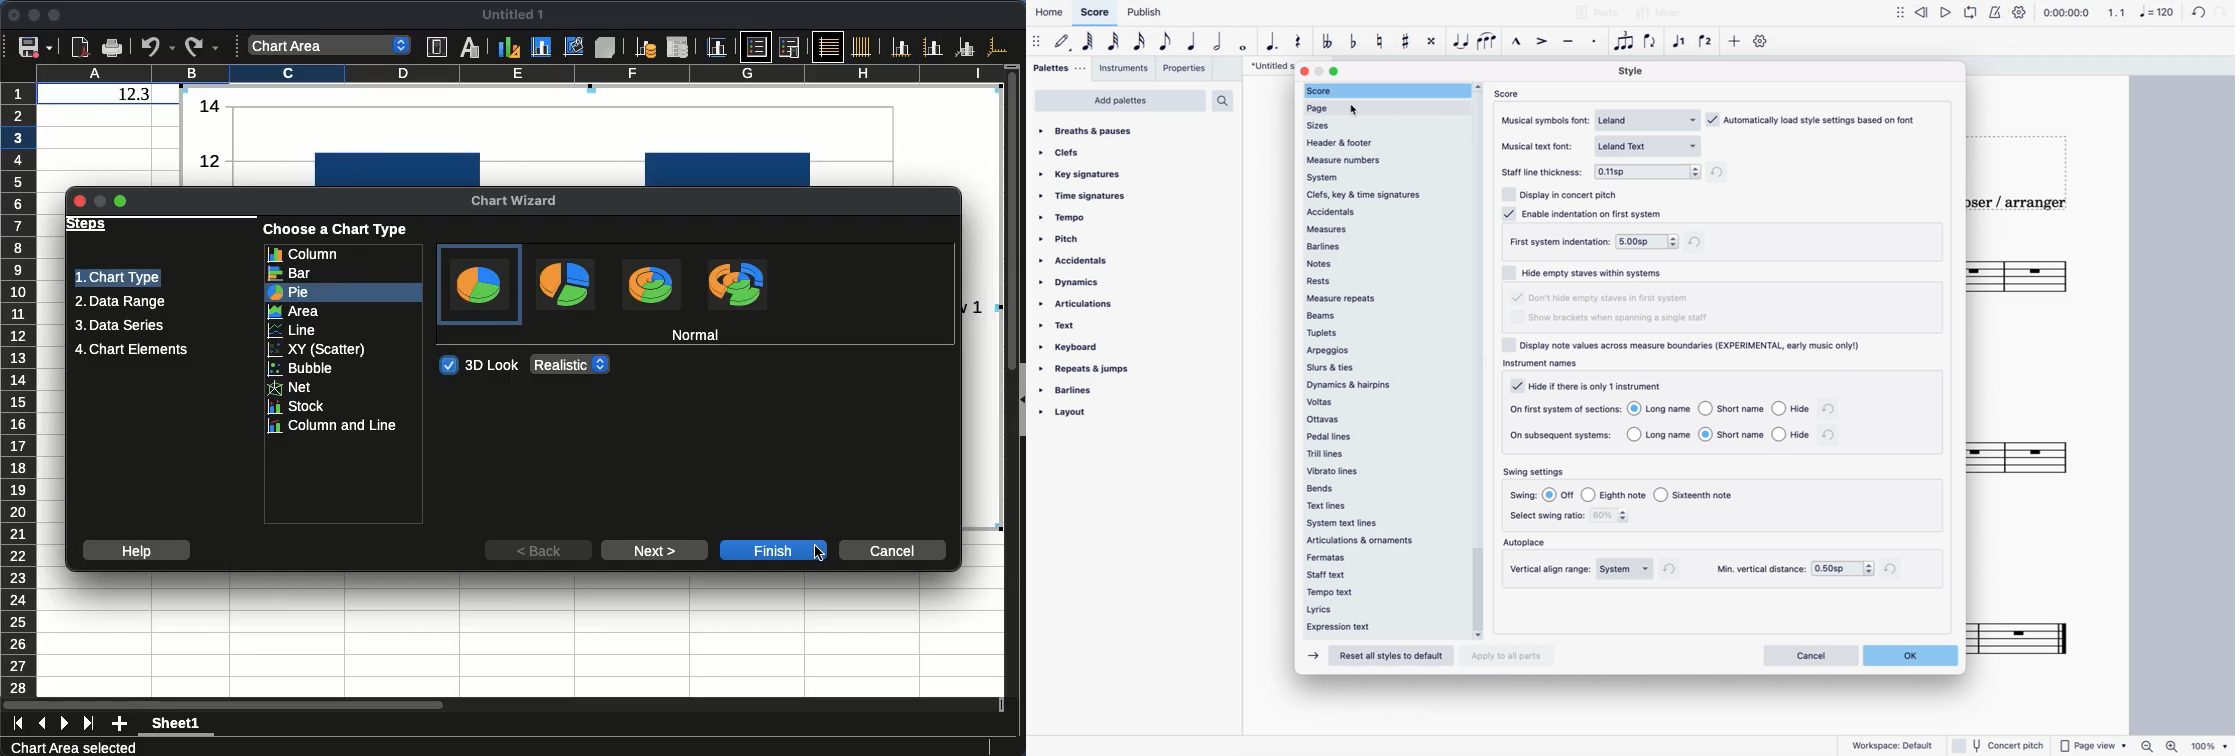 The width and height of the screenshot is (2240, 756). What do you see at coordinates (1327, 125) in the screenshot?
I see `sizes` at bounding box center [1327, 125].